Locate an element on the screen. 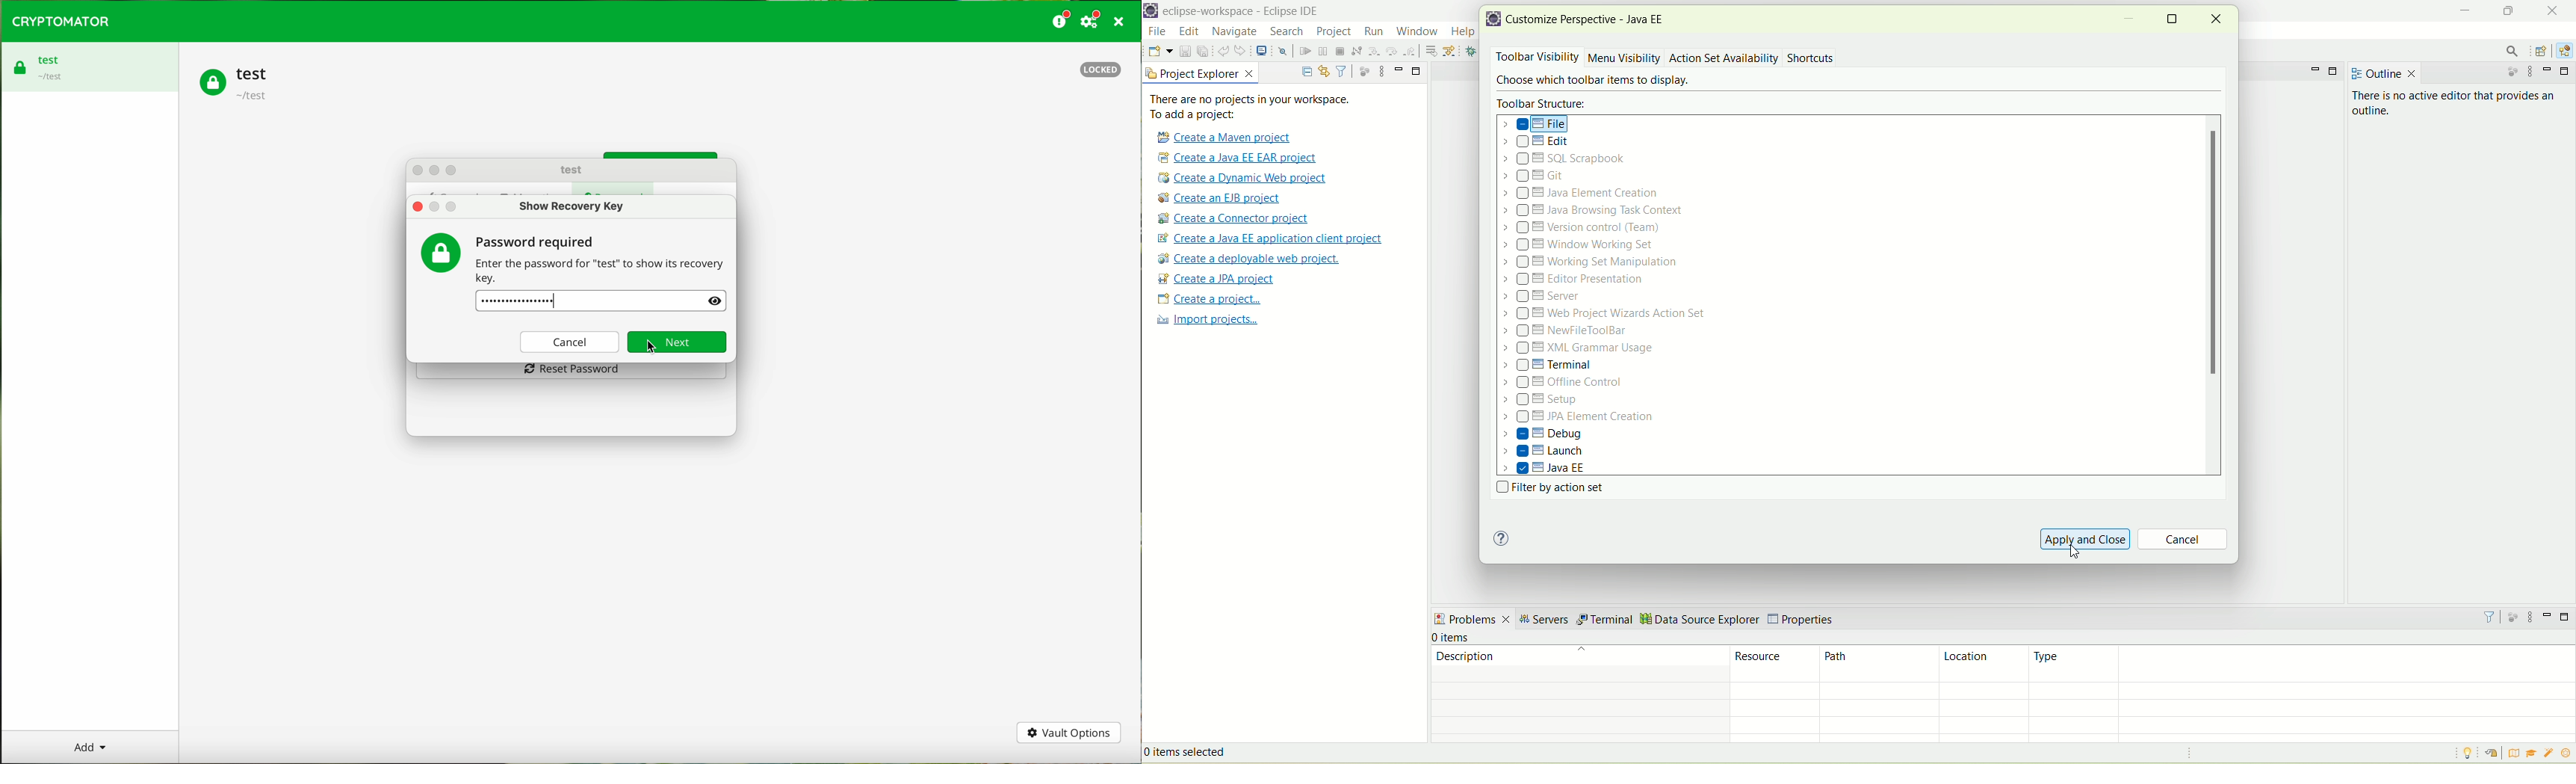 Image resolution: width=2576 pixels, height=784 pixels. terminate is located at coordinates (1340, 52).